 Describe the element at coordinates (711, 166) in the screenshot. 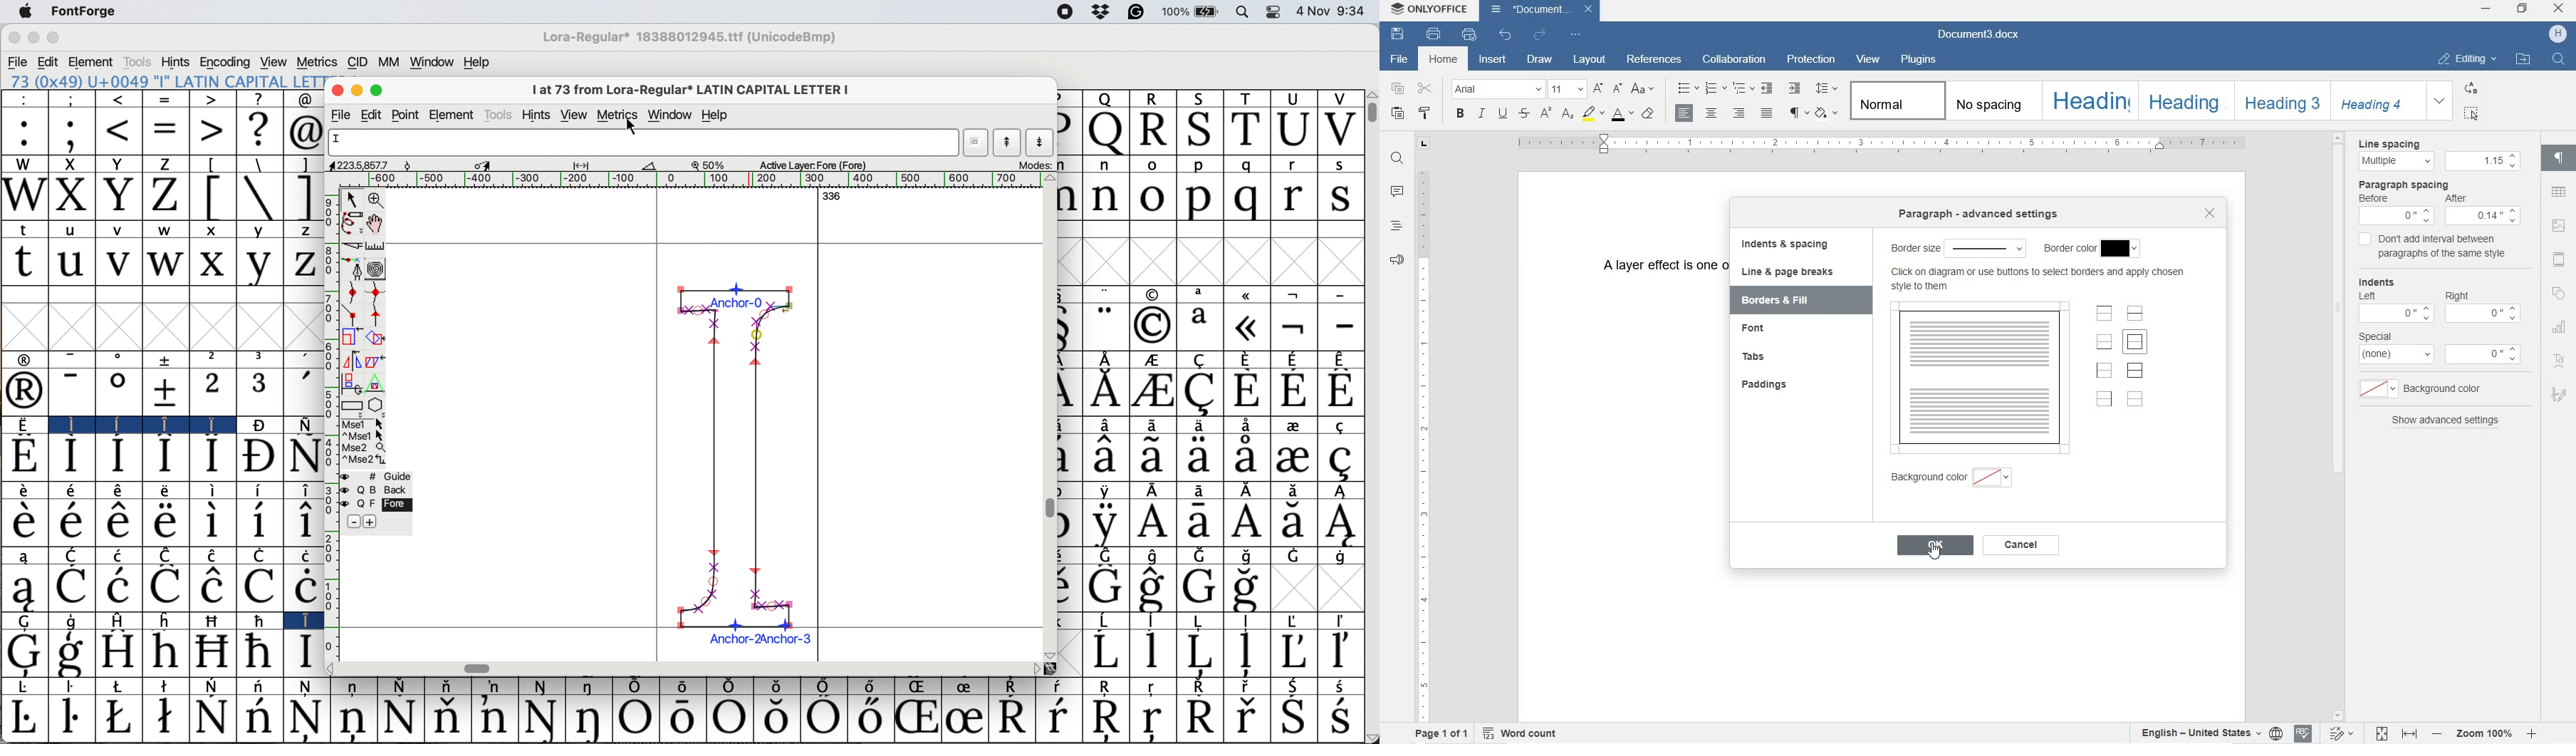

I see `zoom scale` at that location.